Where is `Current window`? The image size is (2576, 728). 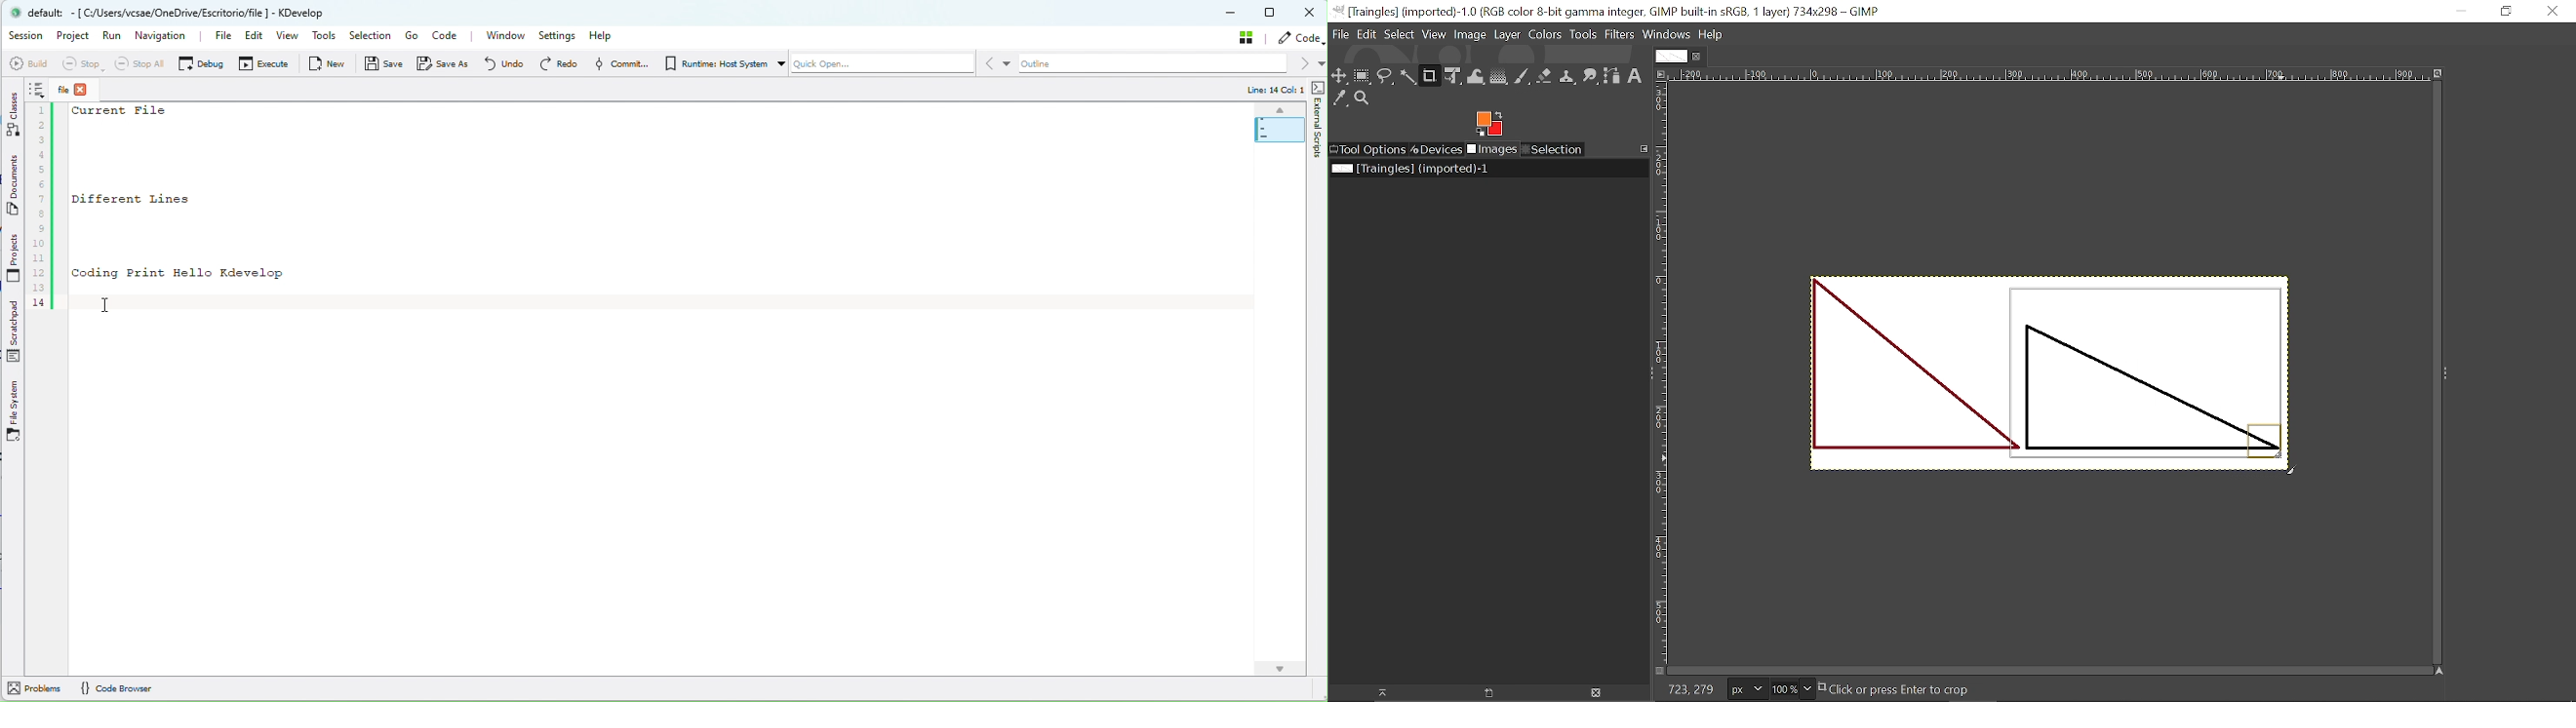 Current window is located at coordinates (1610, 11).